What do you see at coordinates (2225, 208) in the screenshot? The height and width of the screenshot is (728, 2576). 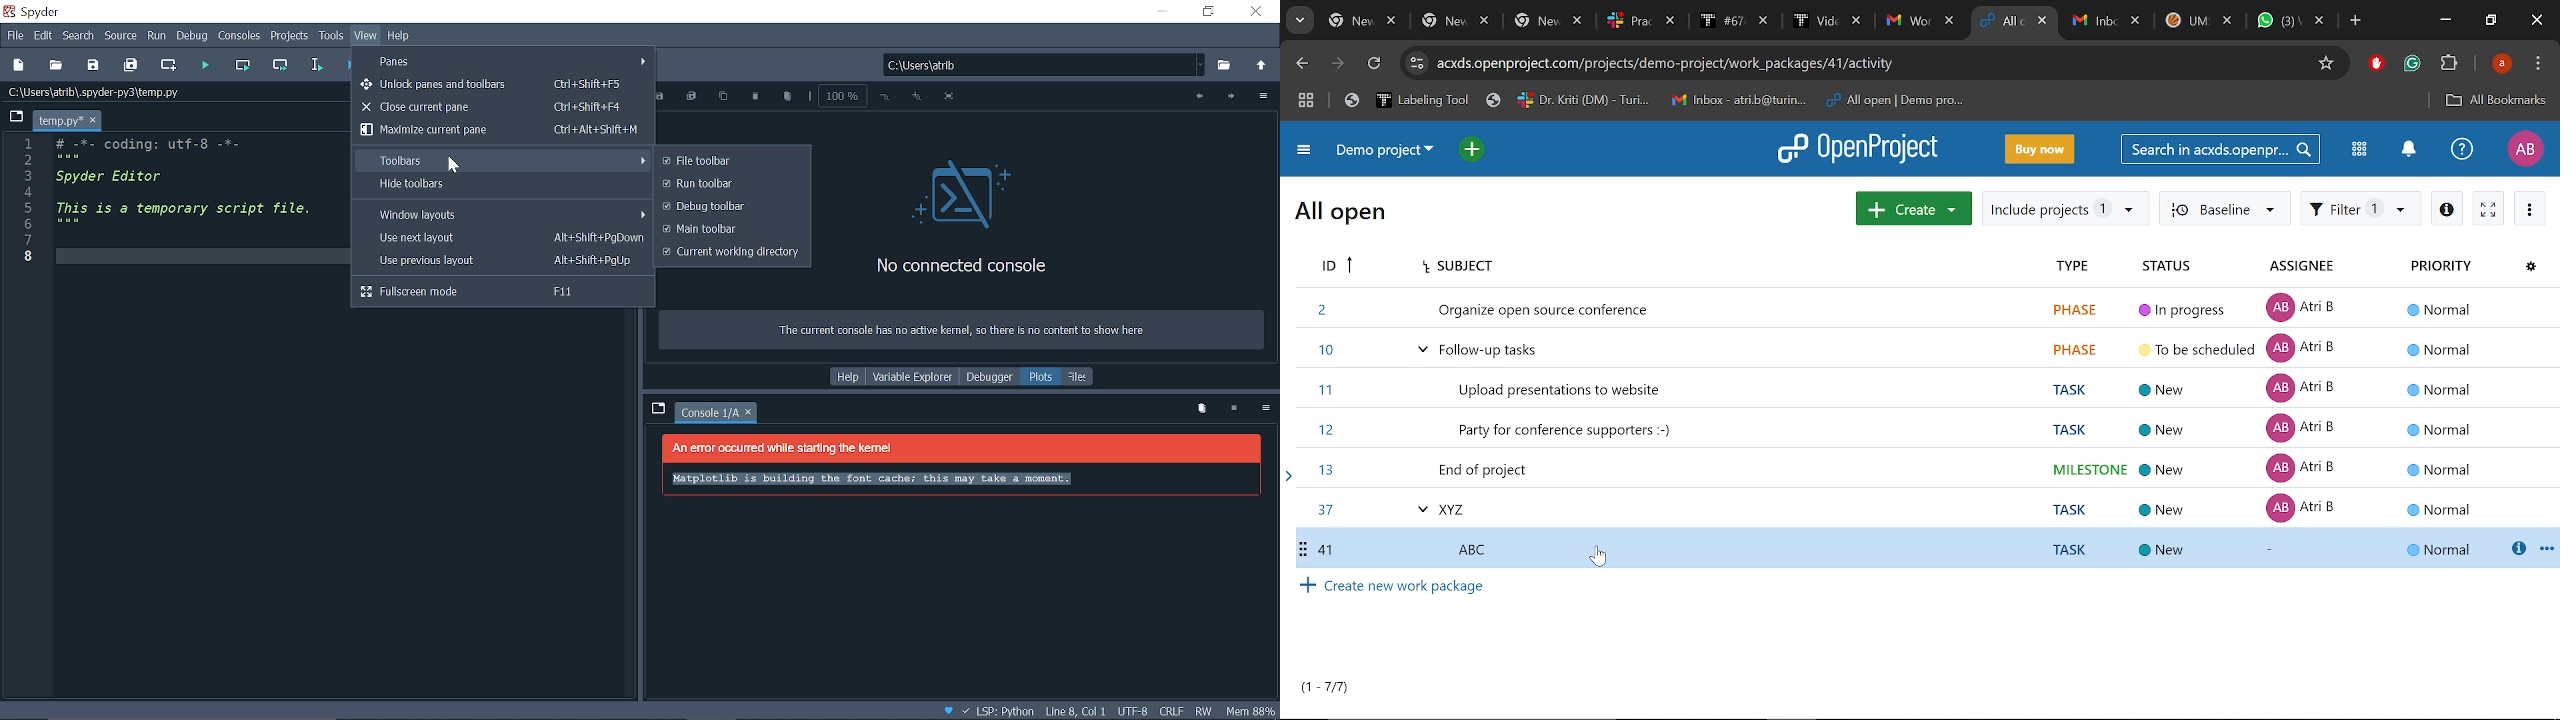 I see `baseline` at bounding box center [2225, 208].